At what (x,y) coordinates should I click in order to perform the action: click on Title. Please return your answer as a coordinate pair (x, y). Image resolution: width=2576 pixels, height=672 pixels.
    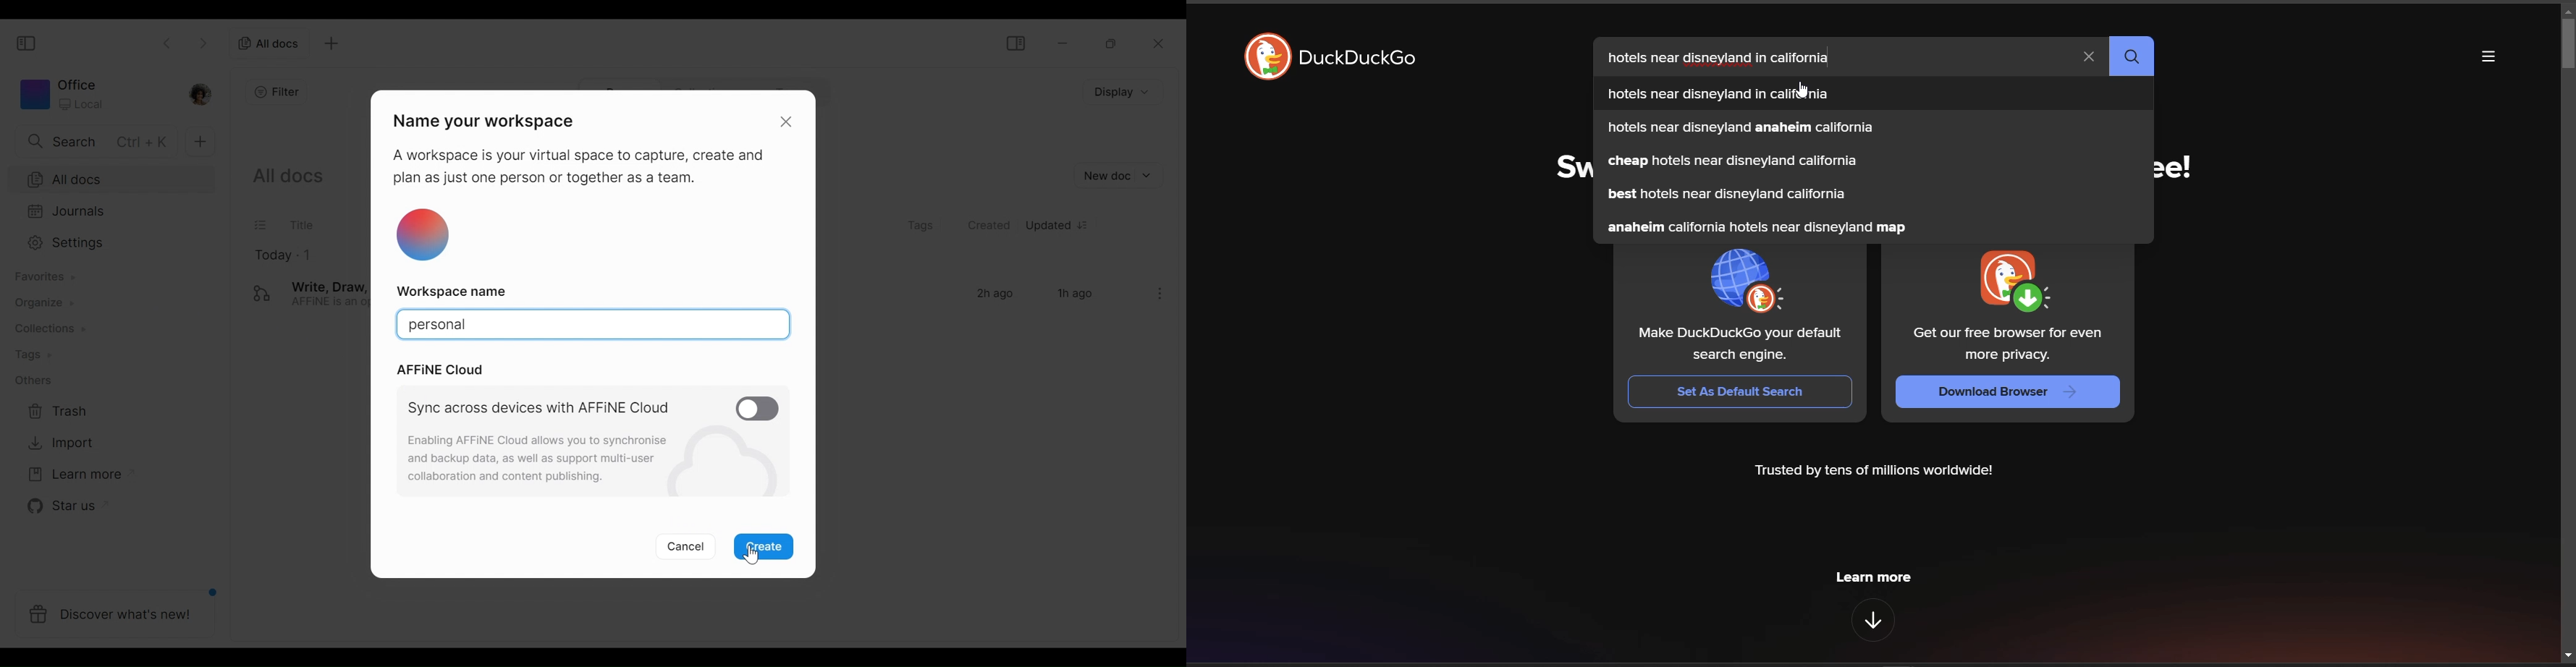
    Looking at the image, I should click on (300, 225).